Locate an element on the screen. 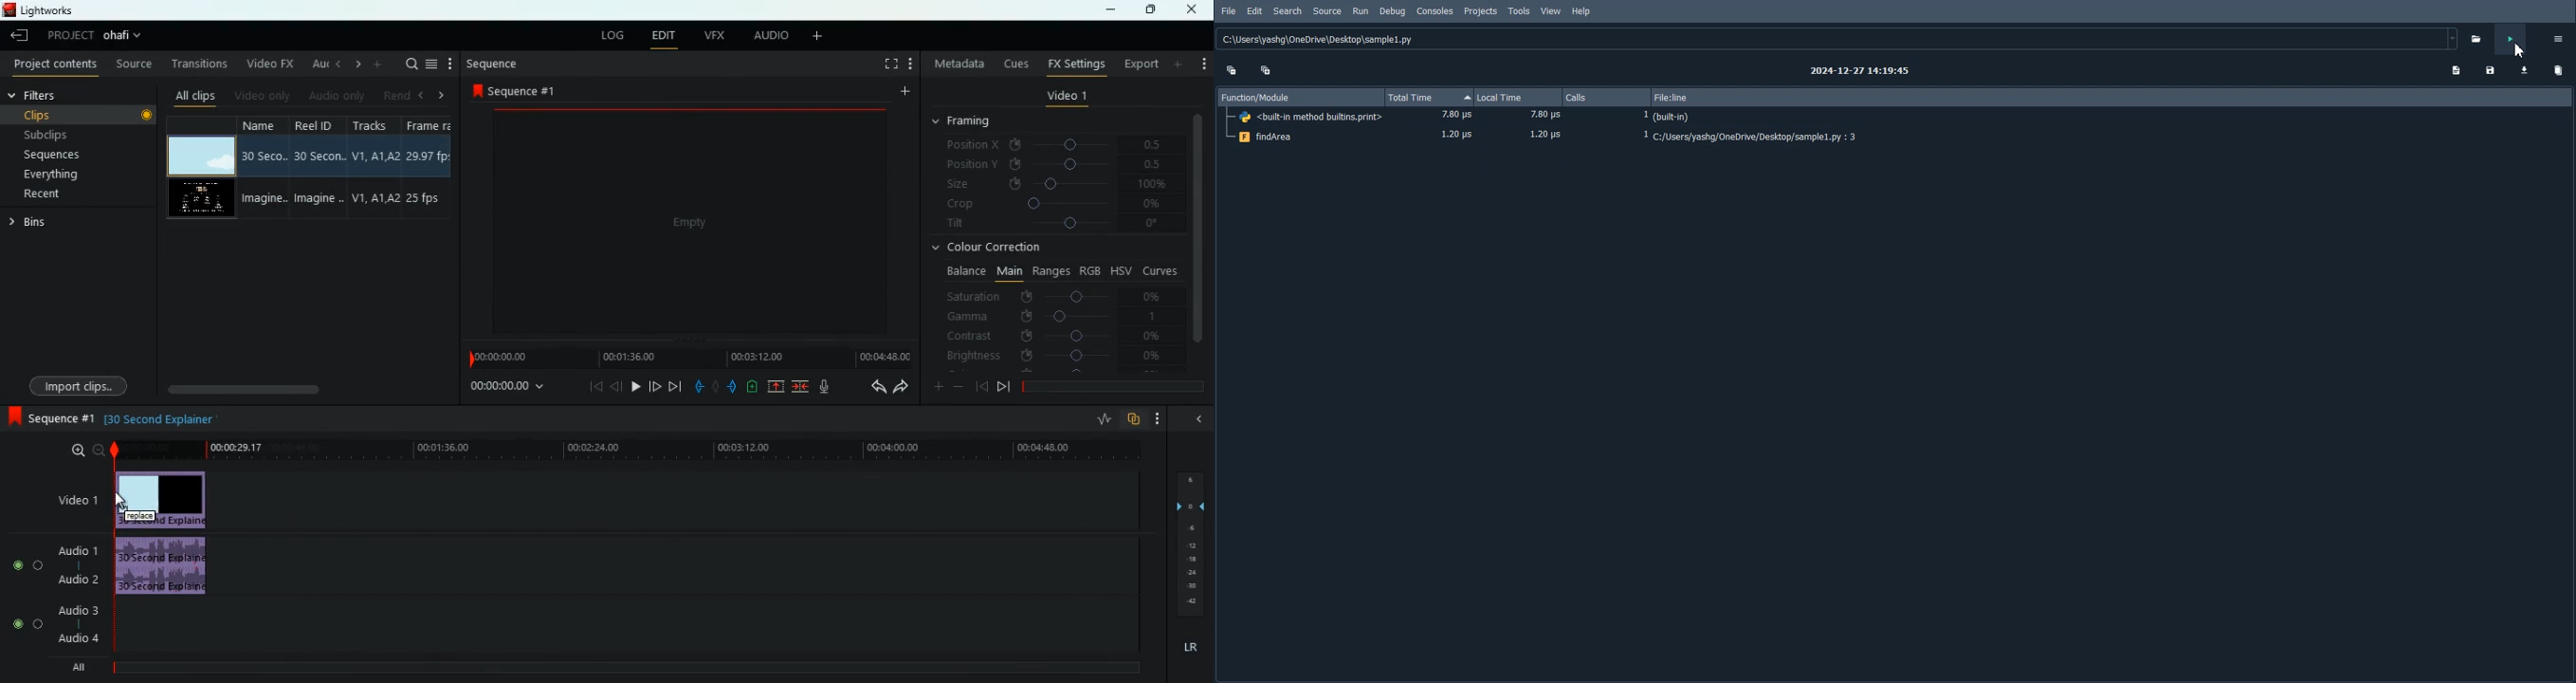  2024-13-27 14:19:45 is located at coordinates (1861, 71).